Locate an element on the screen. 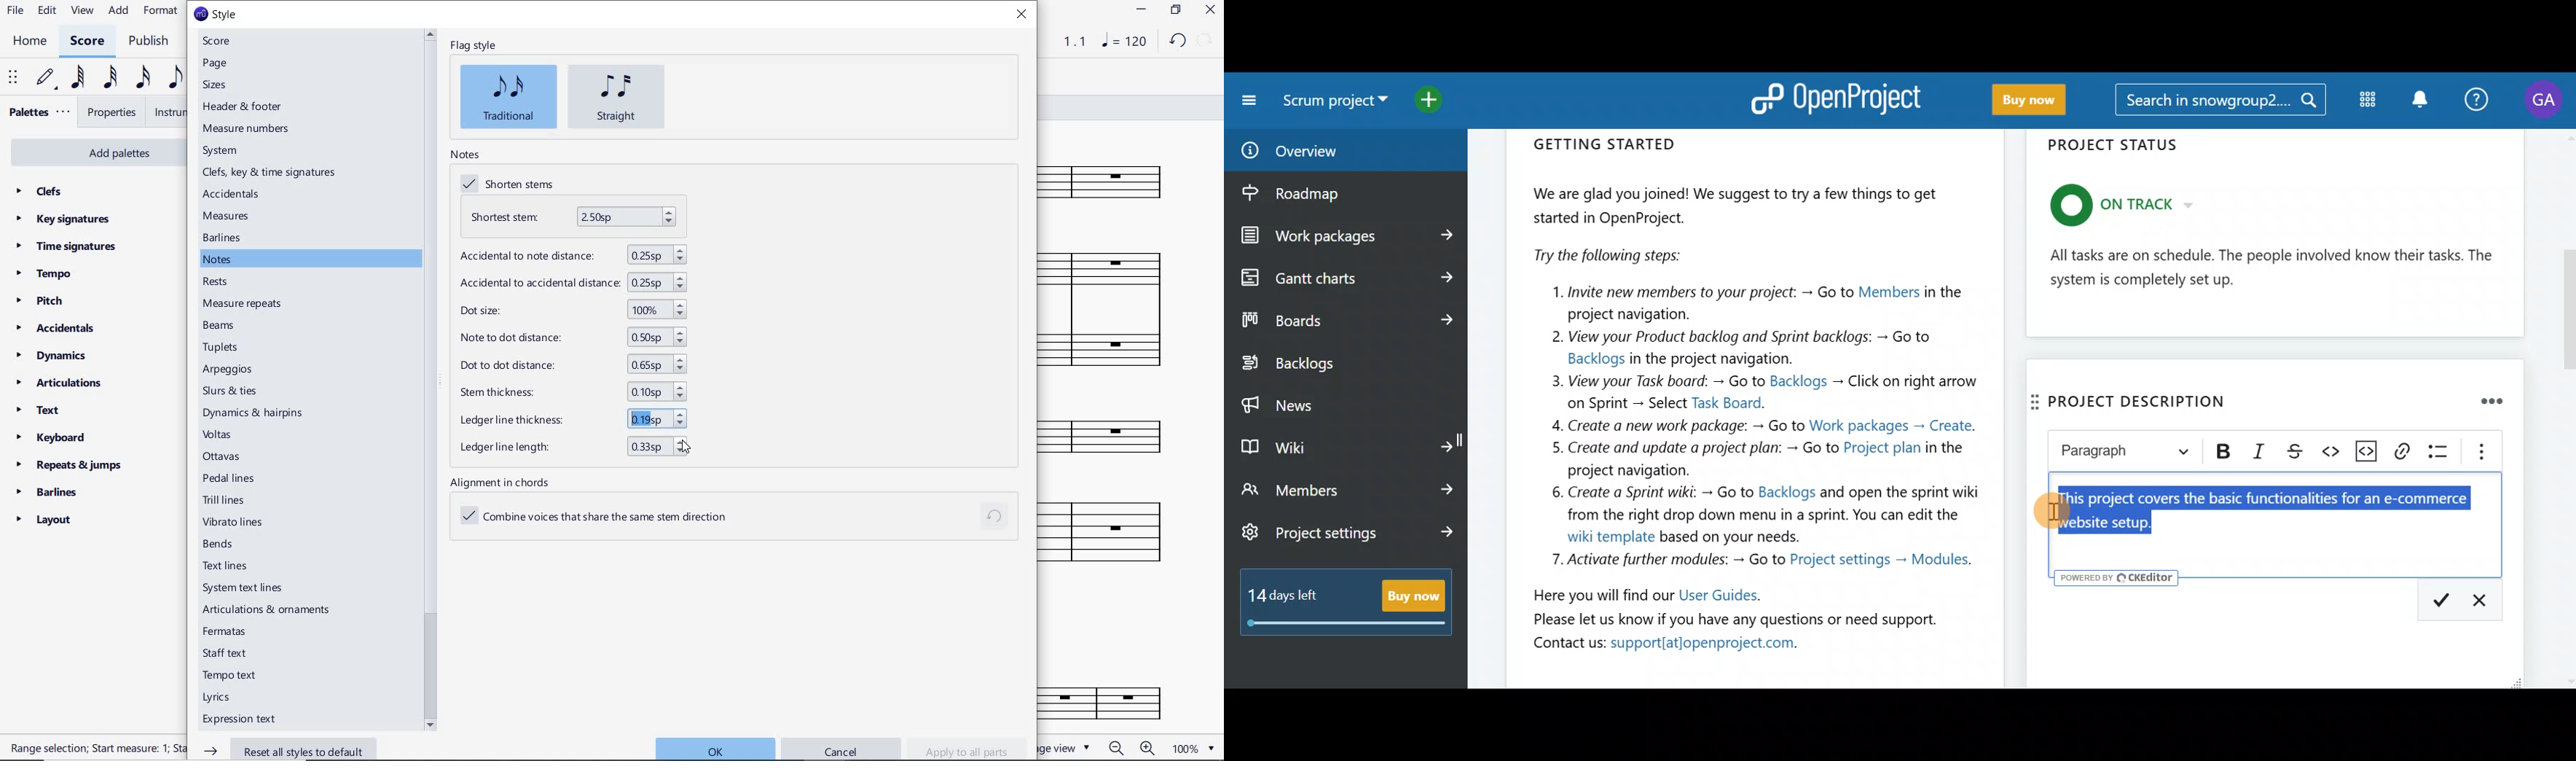 The width and height of the screenshot is (2576, 784). Gantt charts is located at coordinates (1344, 276).